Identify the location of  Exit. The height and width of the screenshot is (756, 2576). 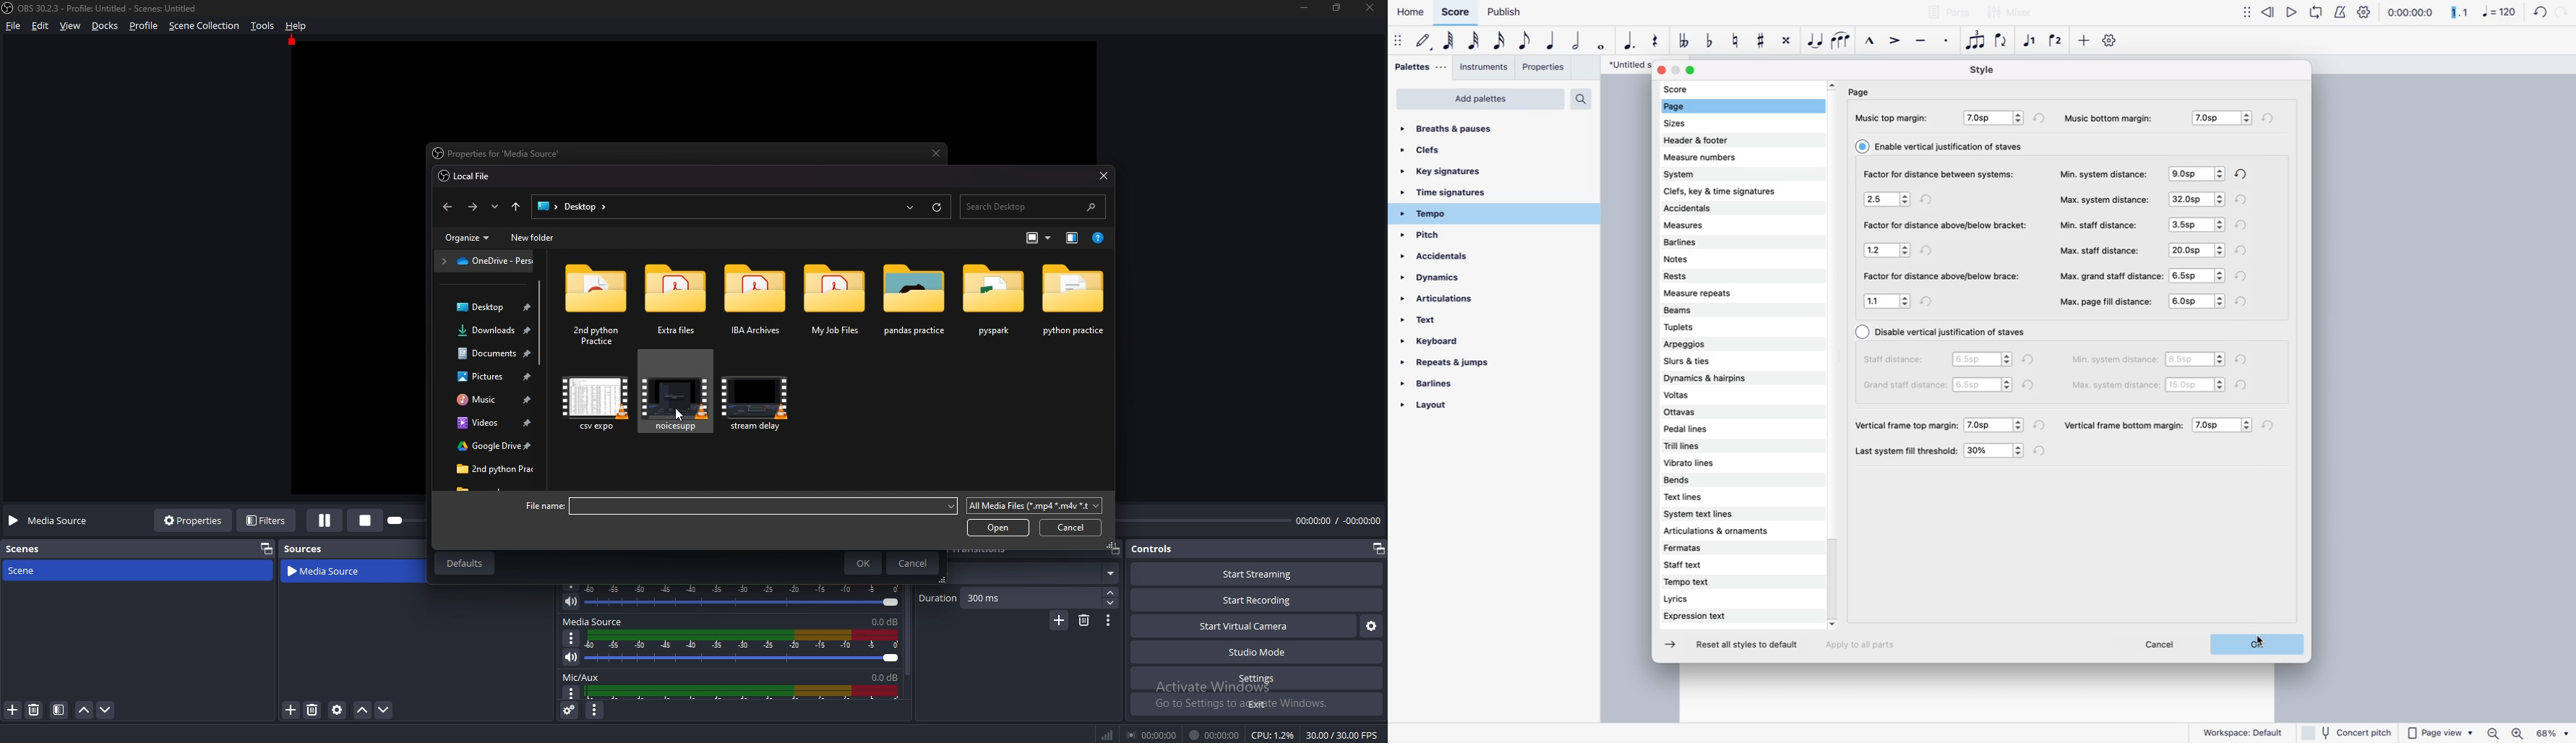
(1258, 704).